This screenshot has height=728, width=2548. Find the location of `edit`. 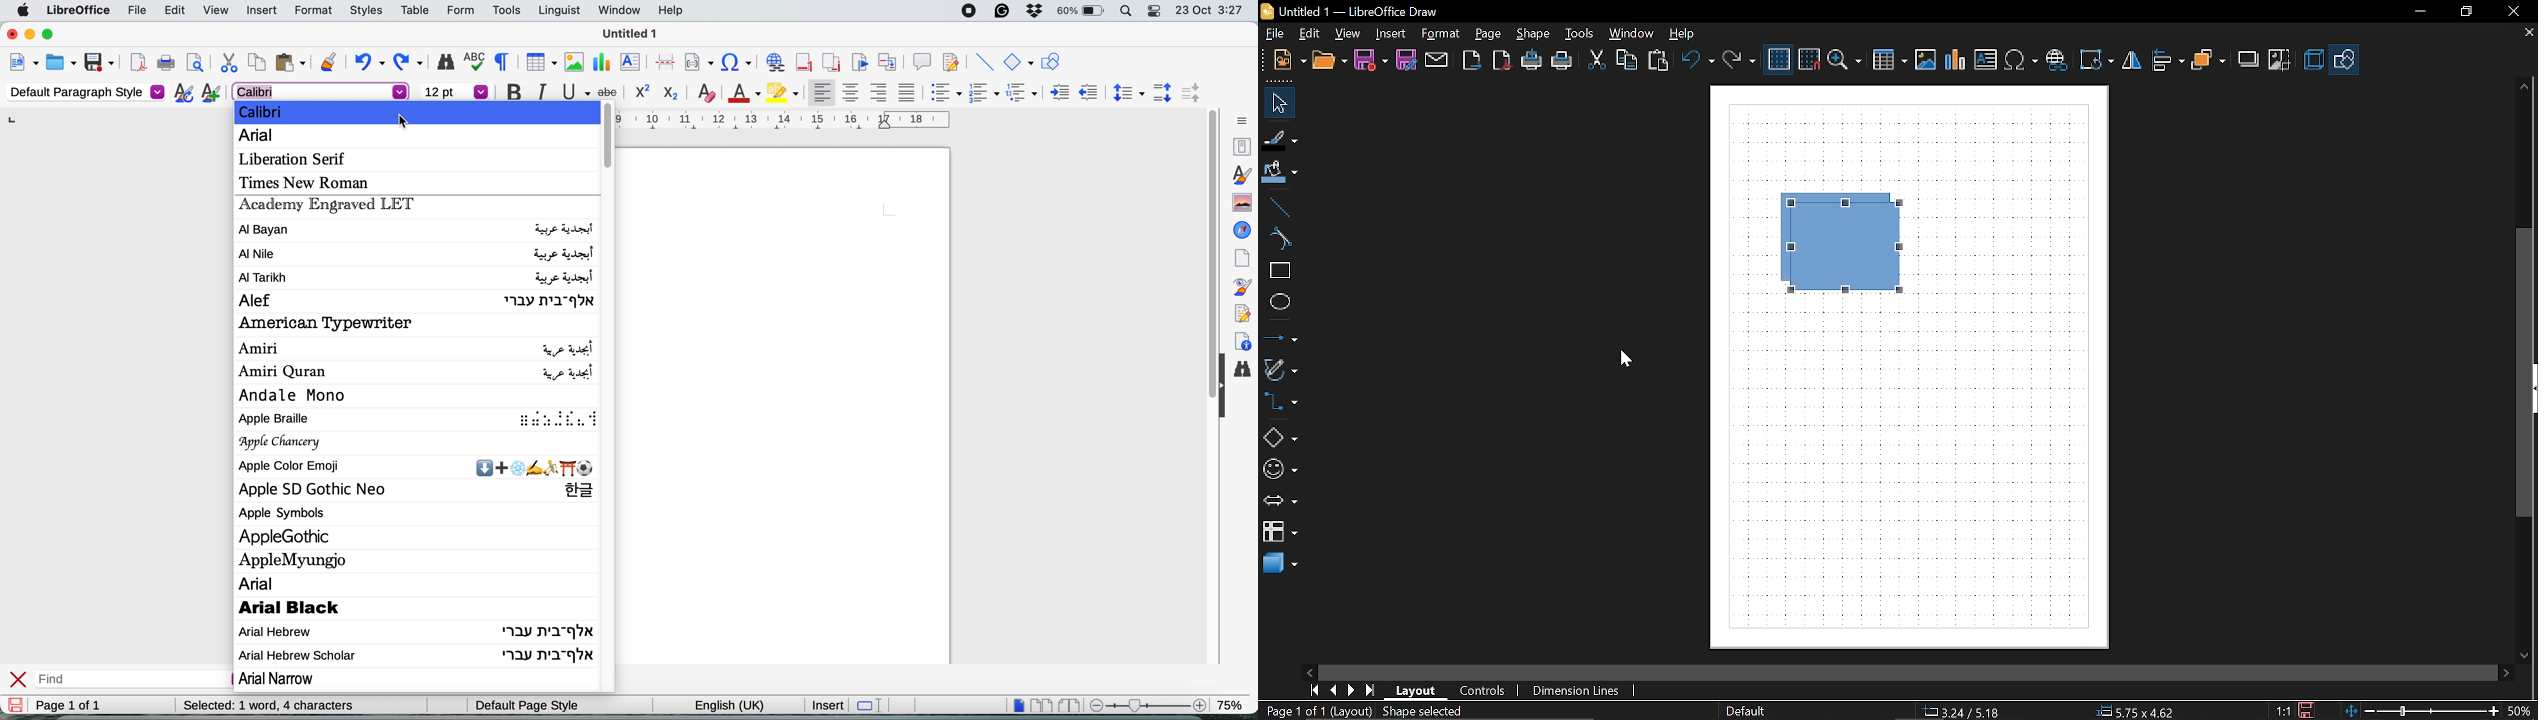

edit is located at coordinates (175, 10).